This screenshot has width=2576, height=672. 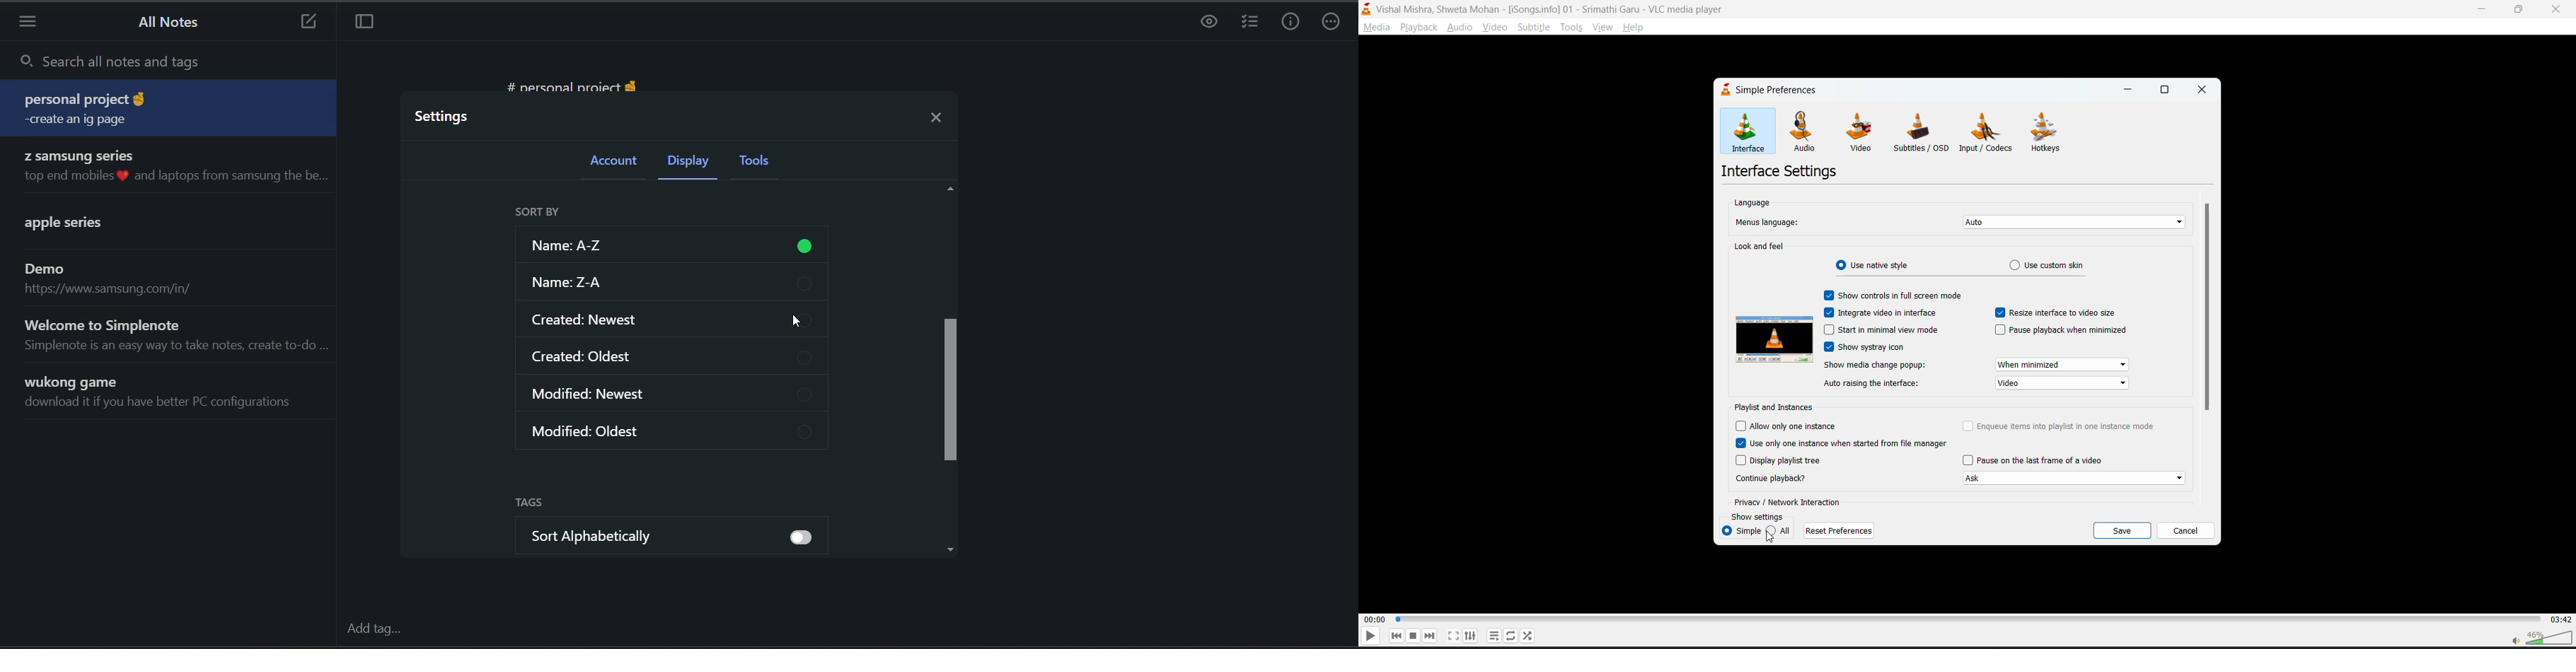 What do you see at coordinates (671, 317) in the screenshot?
I see `created newest` at bounding box center [671, 317].